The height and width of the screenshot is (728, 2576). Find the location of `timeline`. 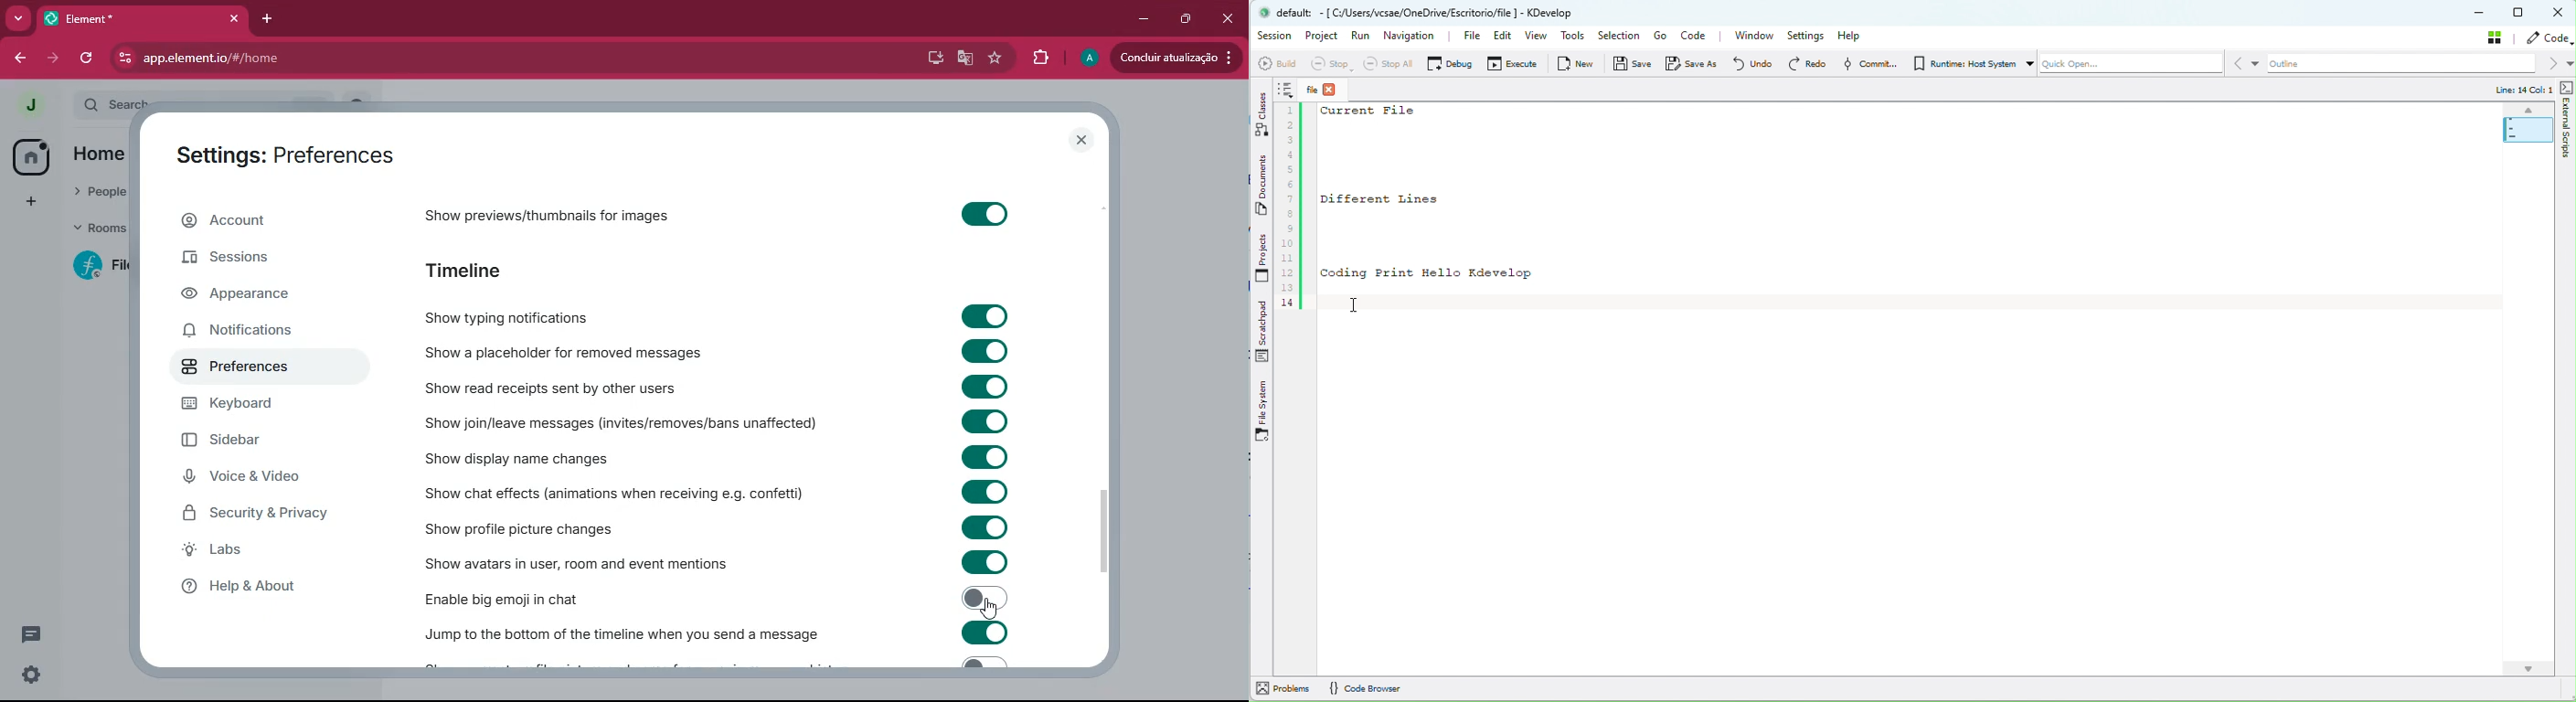

timeline is located at coordinates (467, 271).